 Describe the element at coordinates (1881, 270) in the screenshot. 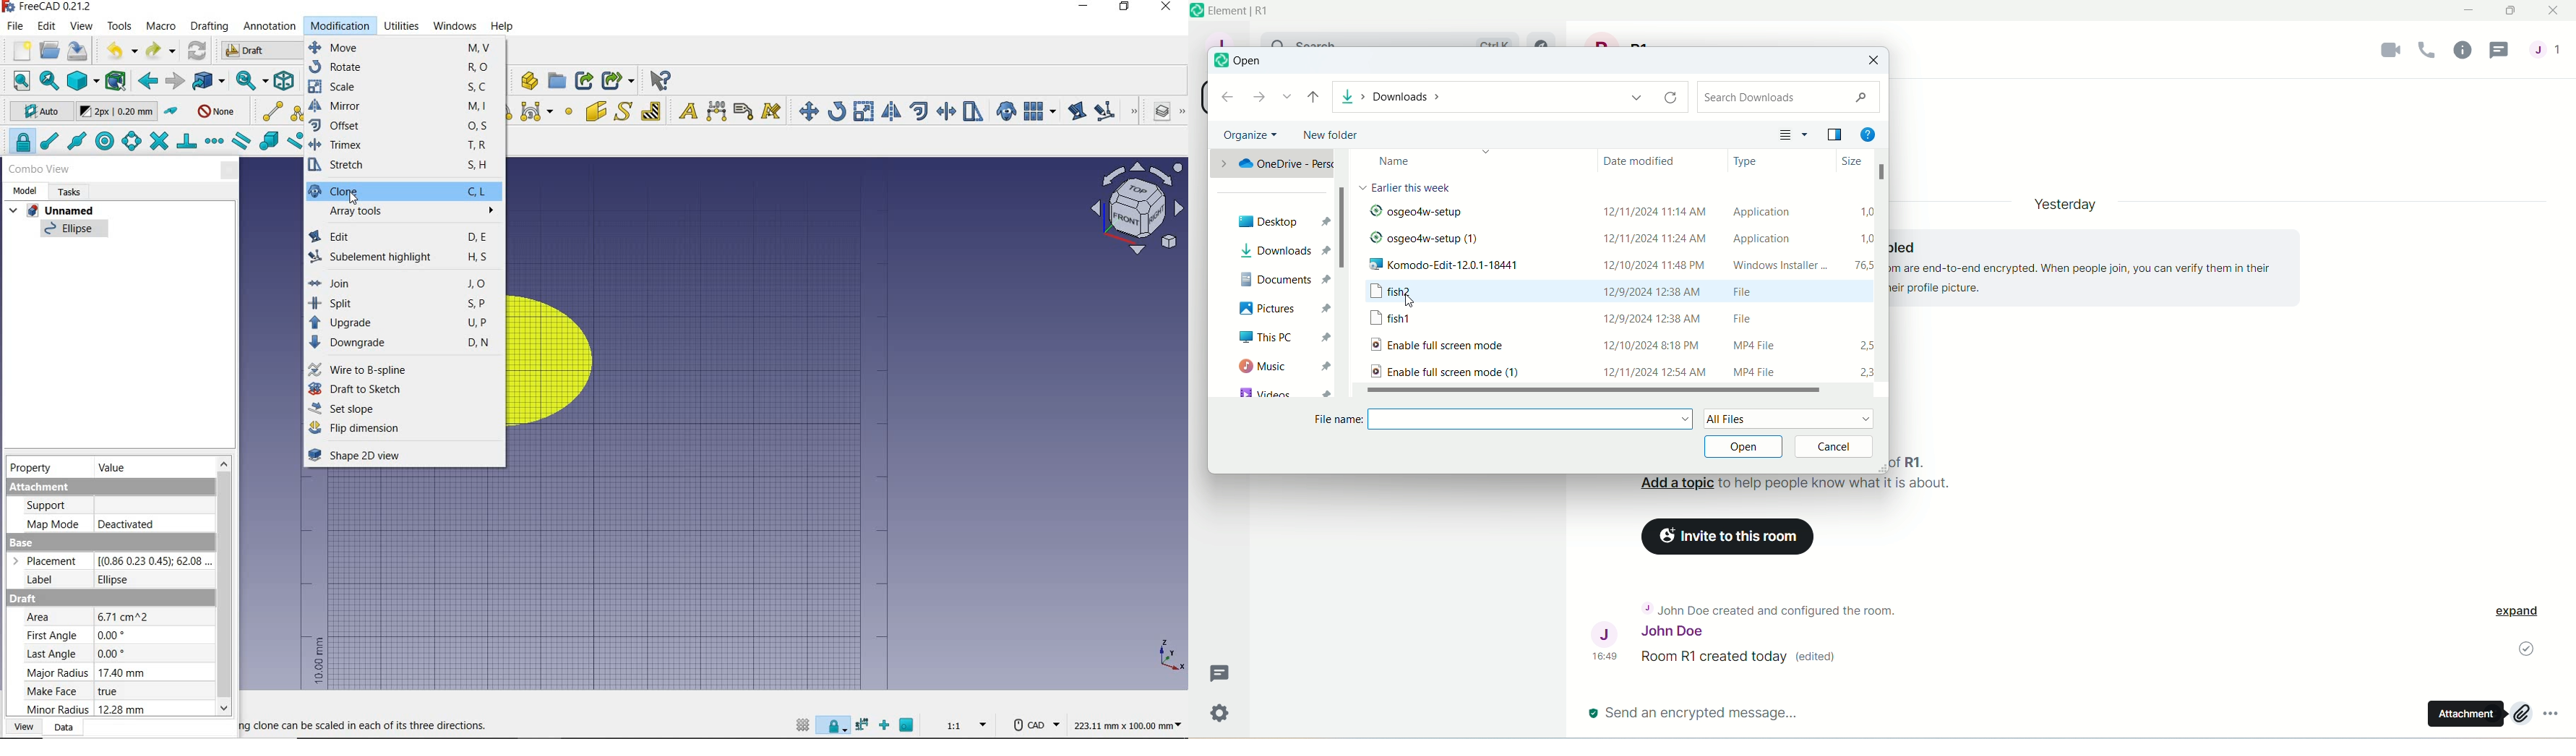

I see `vertical scroll bar` at that location.